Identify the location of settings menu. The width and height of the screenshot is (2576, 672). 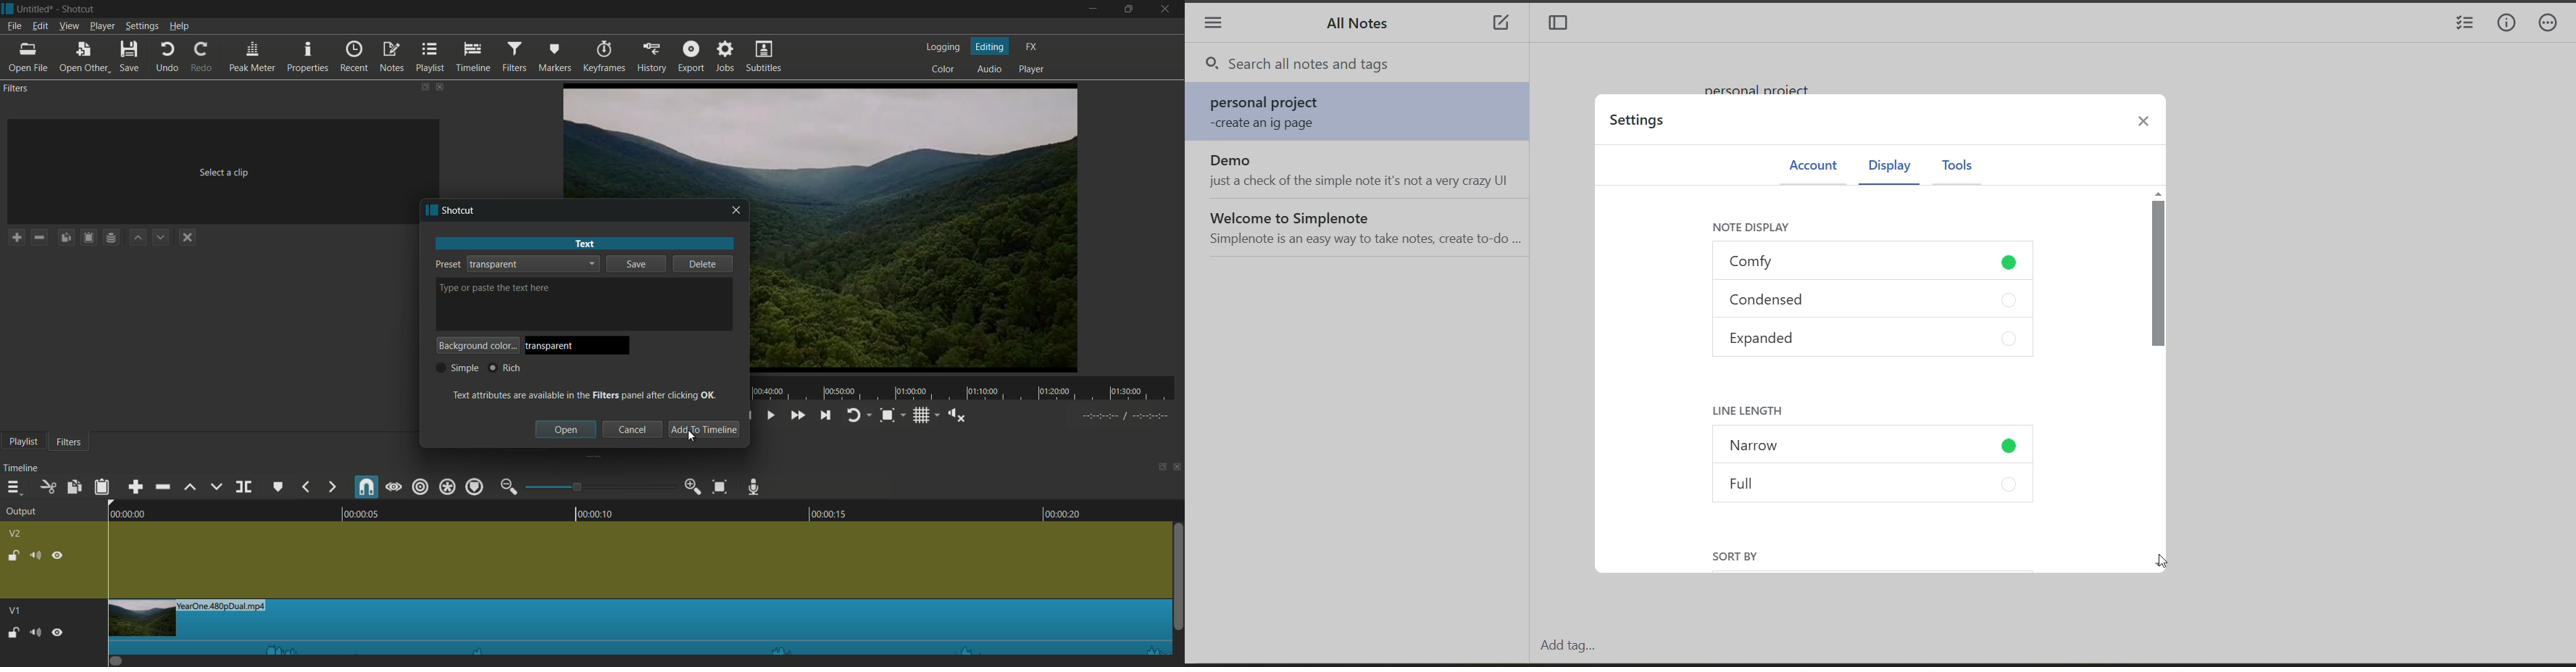
(141, 26).